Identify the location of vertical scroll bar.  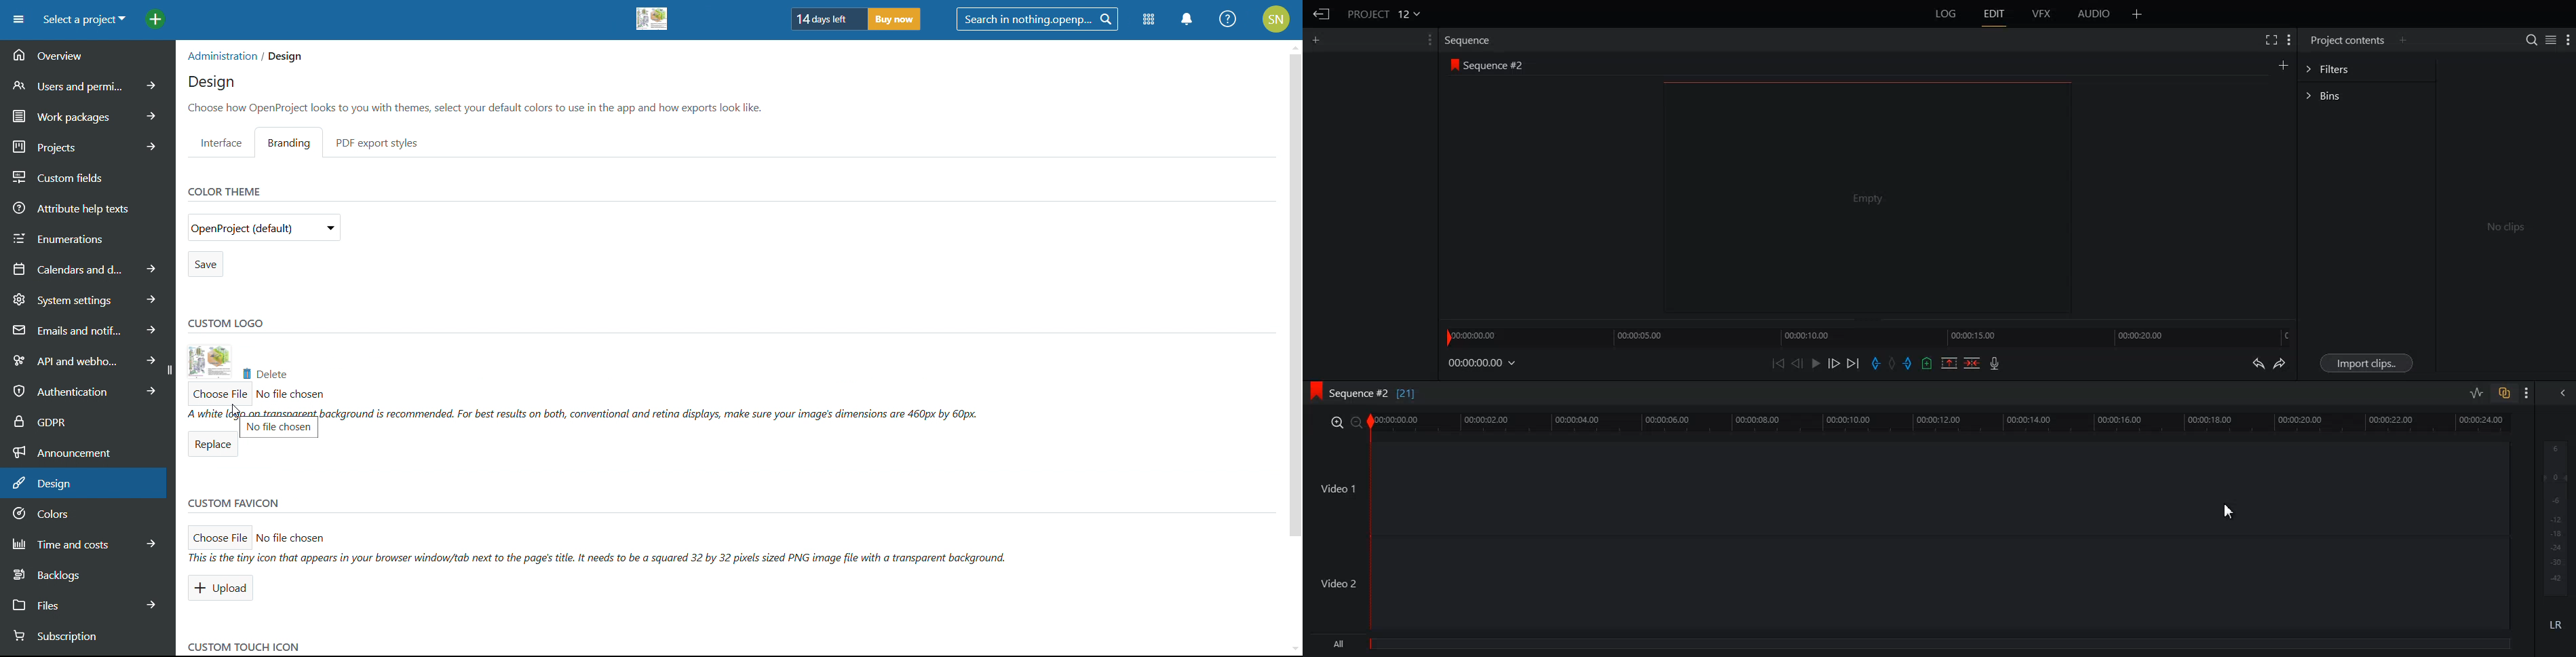
(1294, 320).